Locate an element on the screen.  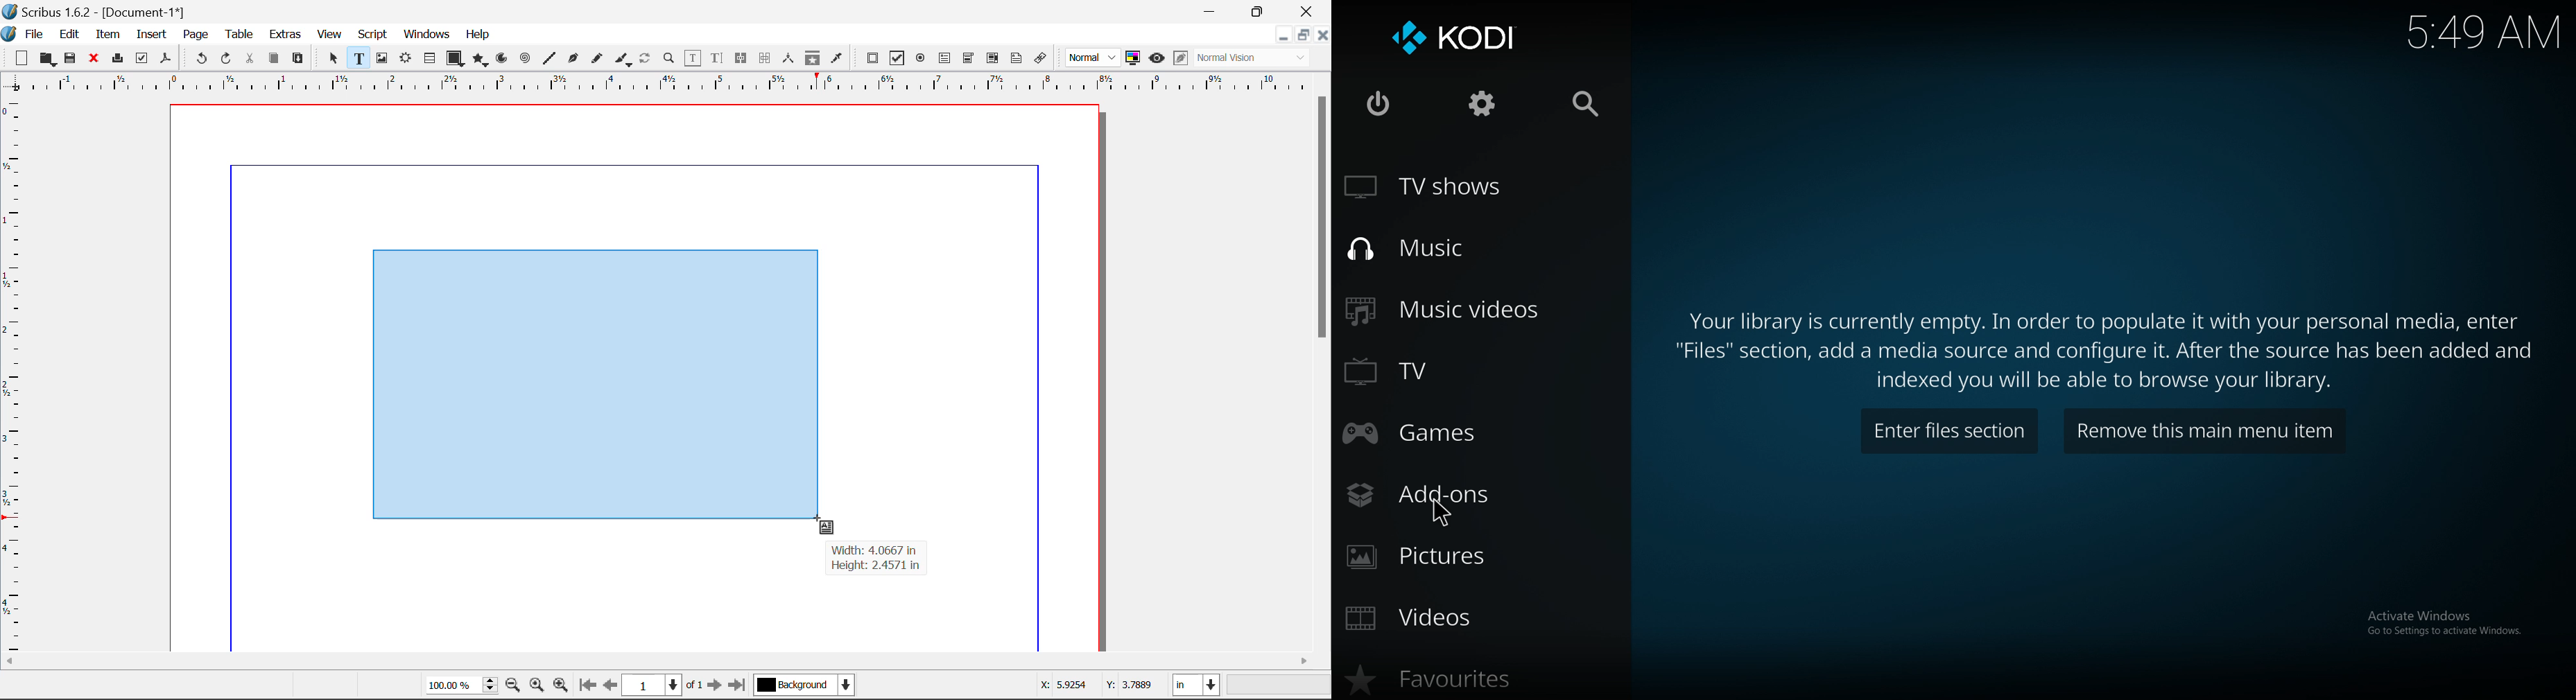
Edit Contents of Frame is located at coordinates (693, 58).